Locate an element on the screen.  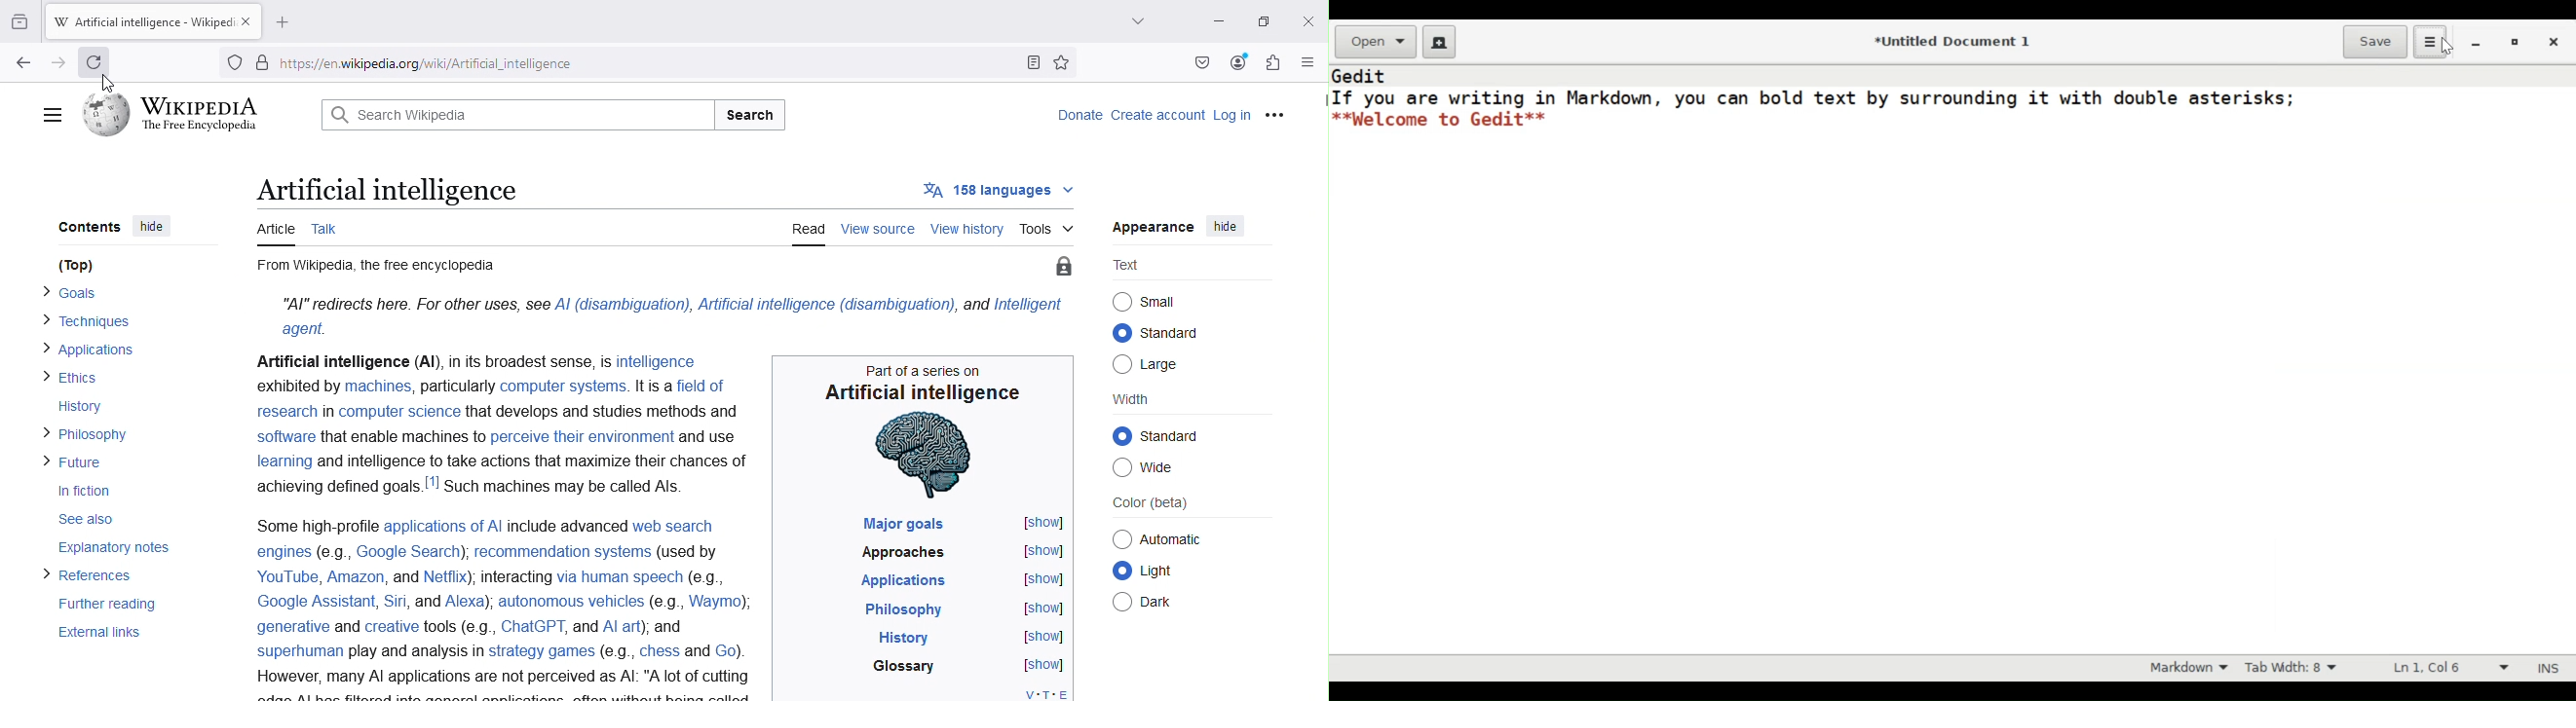
research in computer science is located at coordinates (357, 412).